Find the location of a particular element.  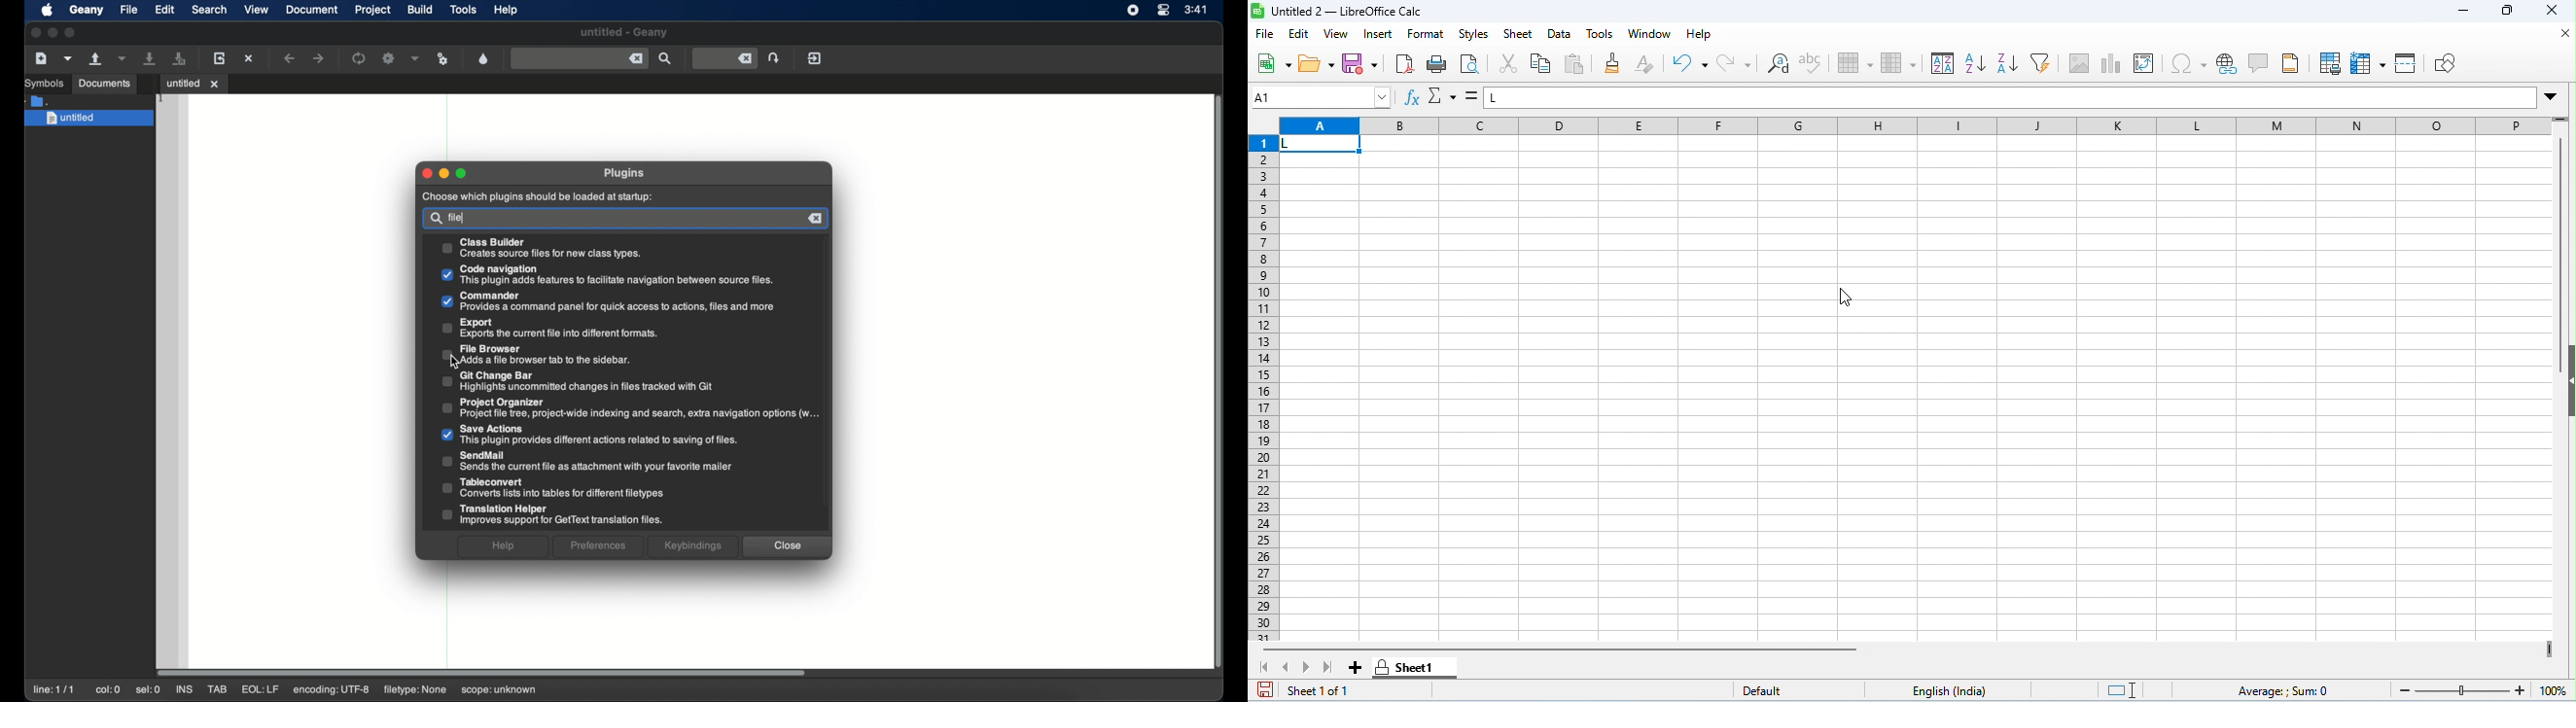

paste is located at coordinates (1580, 65).